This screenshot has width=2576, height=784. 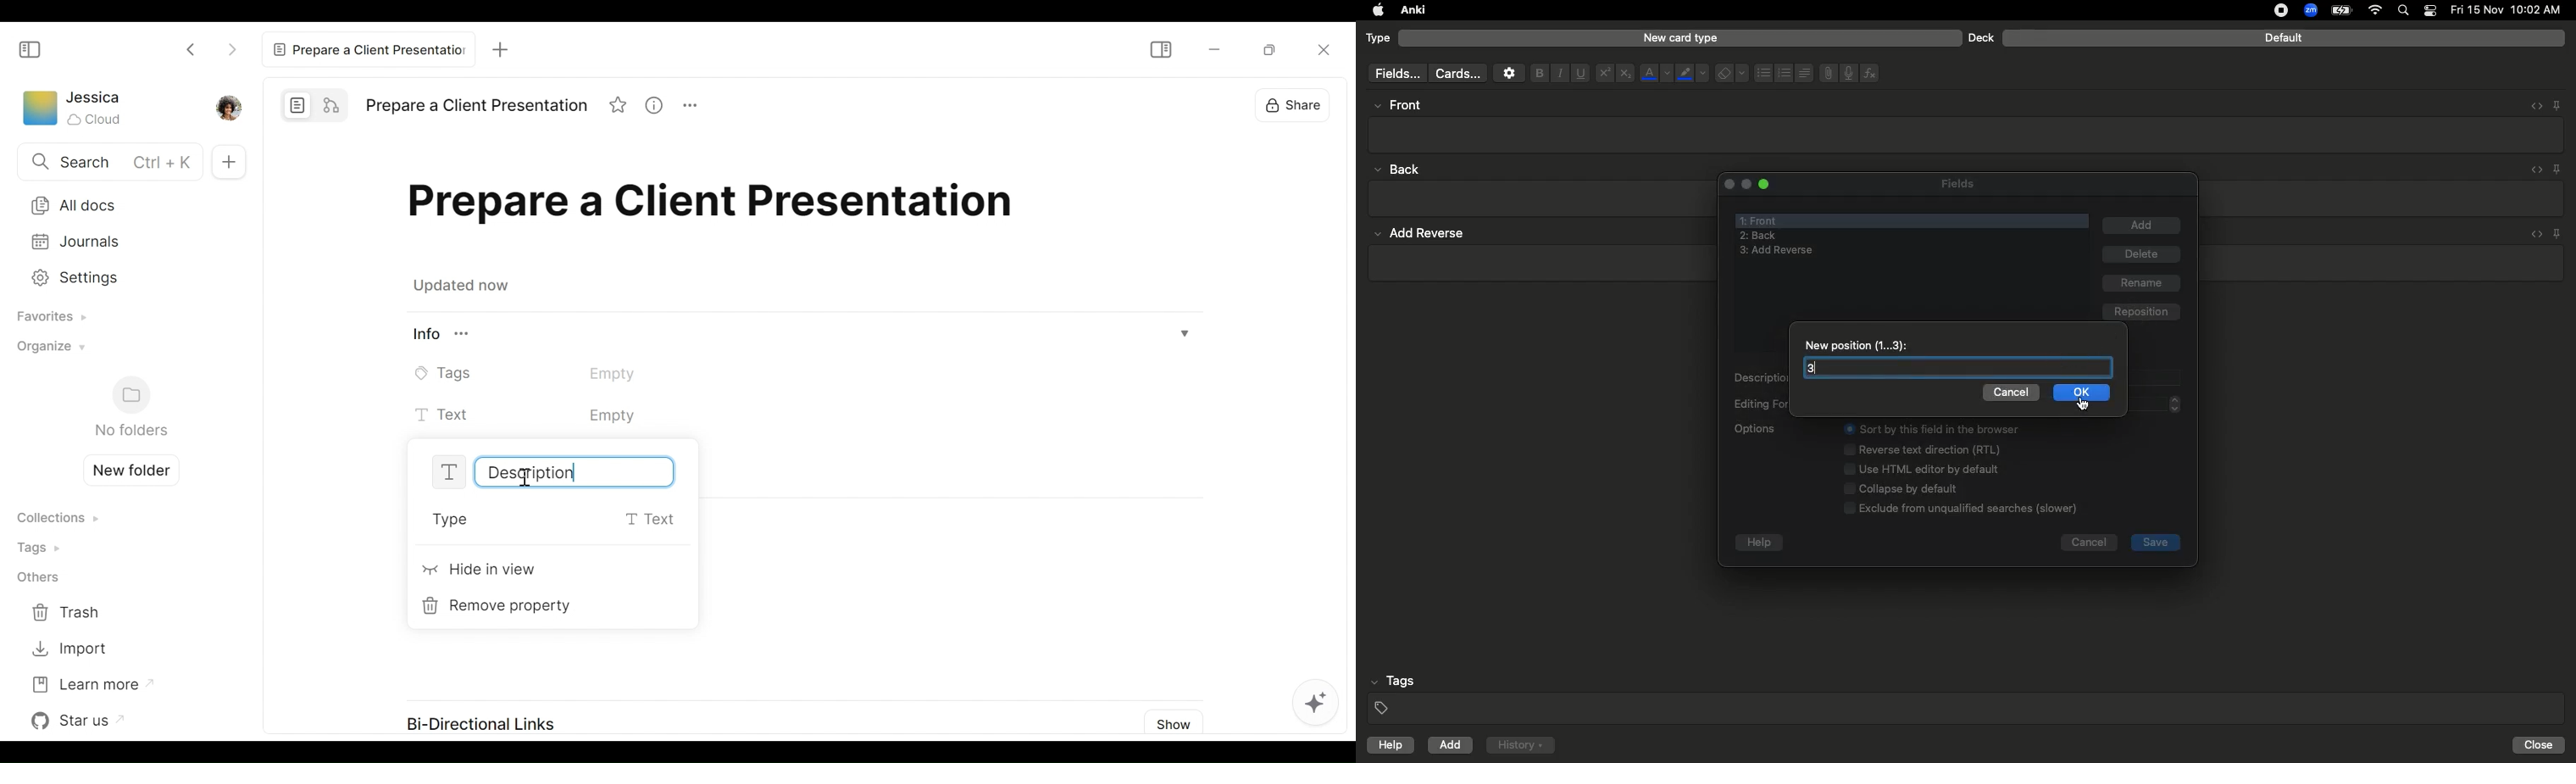 I want to click on Front, so click(x=1761, y=219).